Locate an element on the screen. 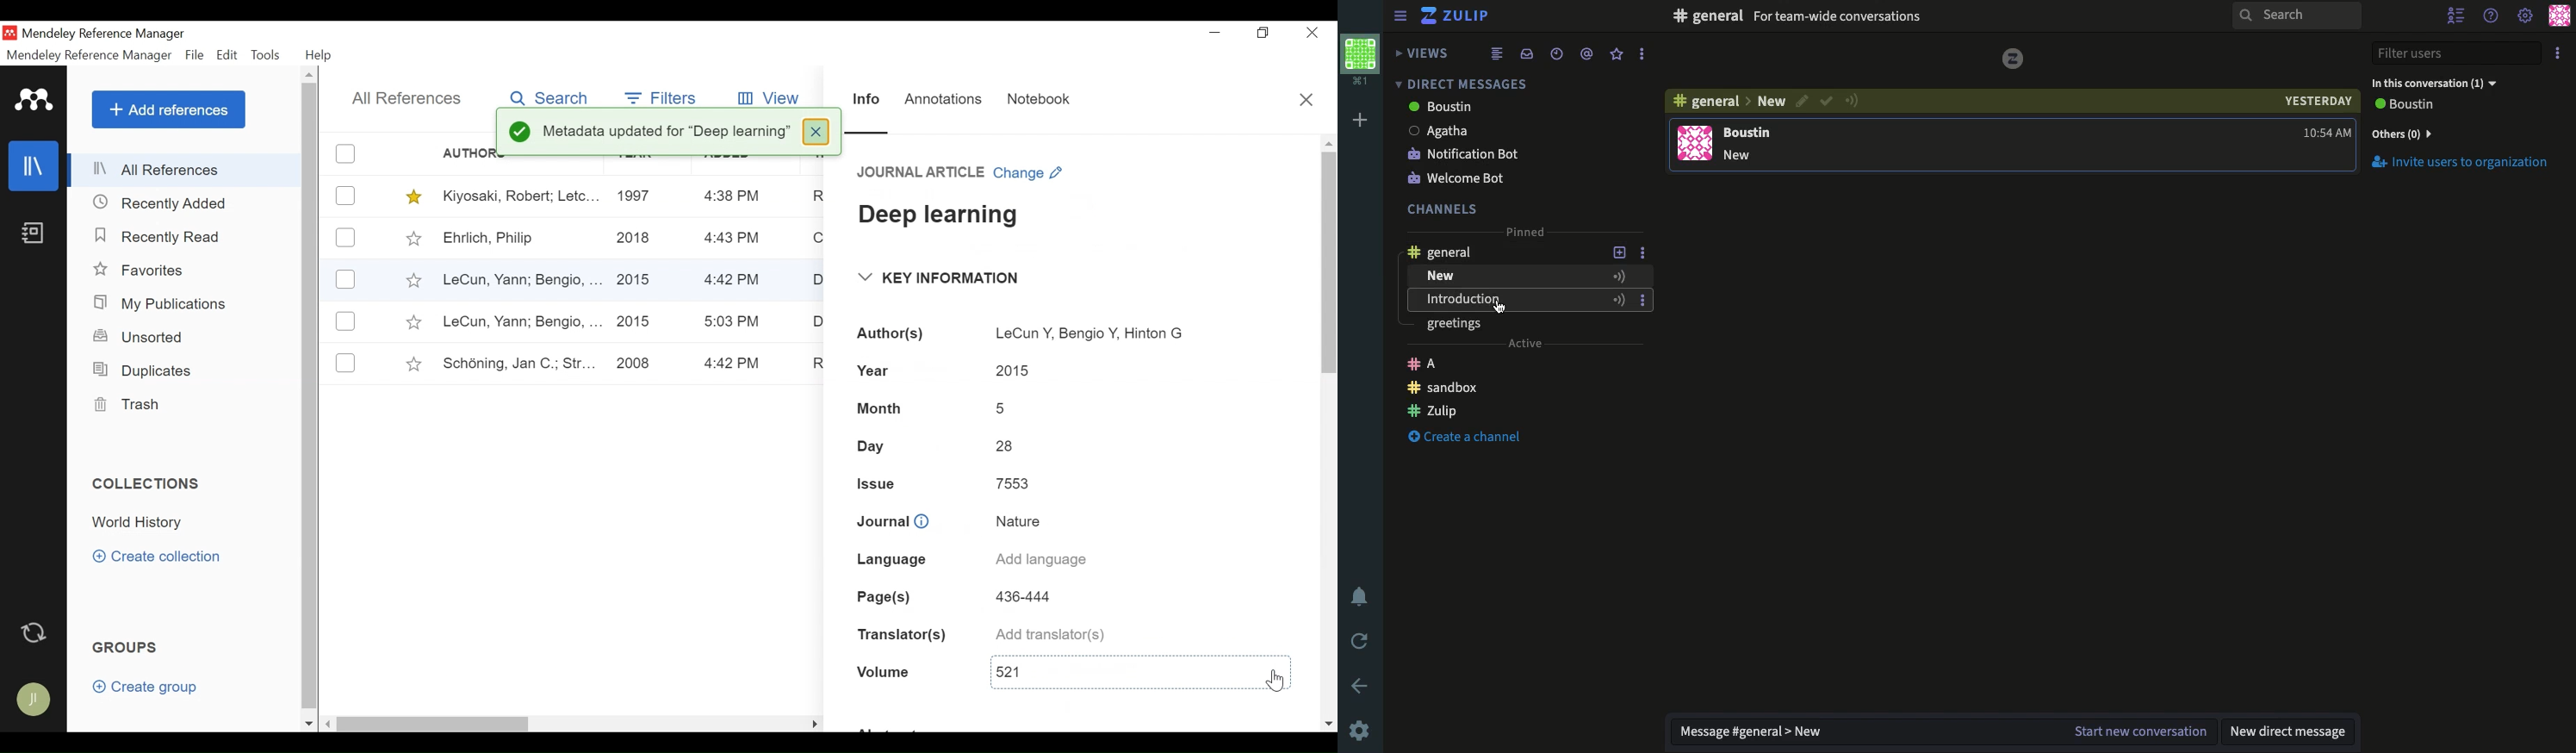 The image size is (2576, 756). Create group is located at coordinates (152, 690).